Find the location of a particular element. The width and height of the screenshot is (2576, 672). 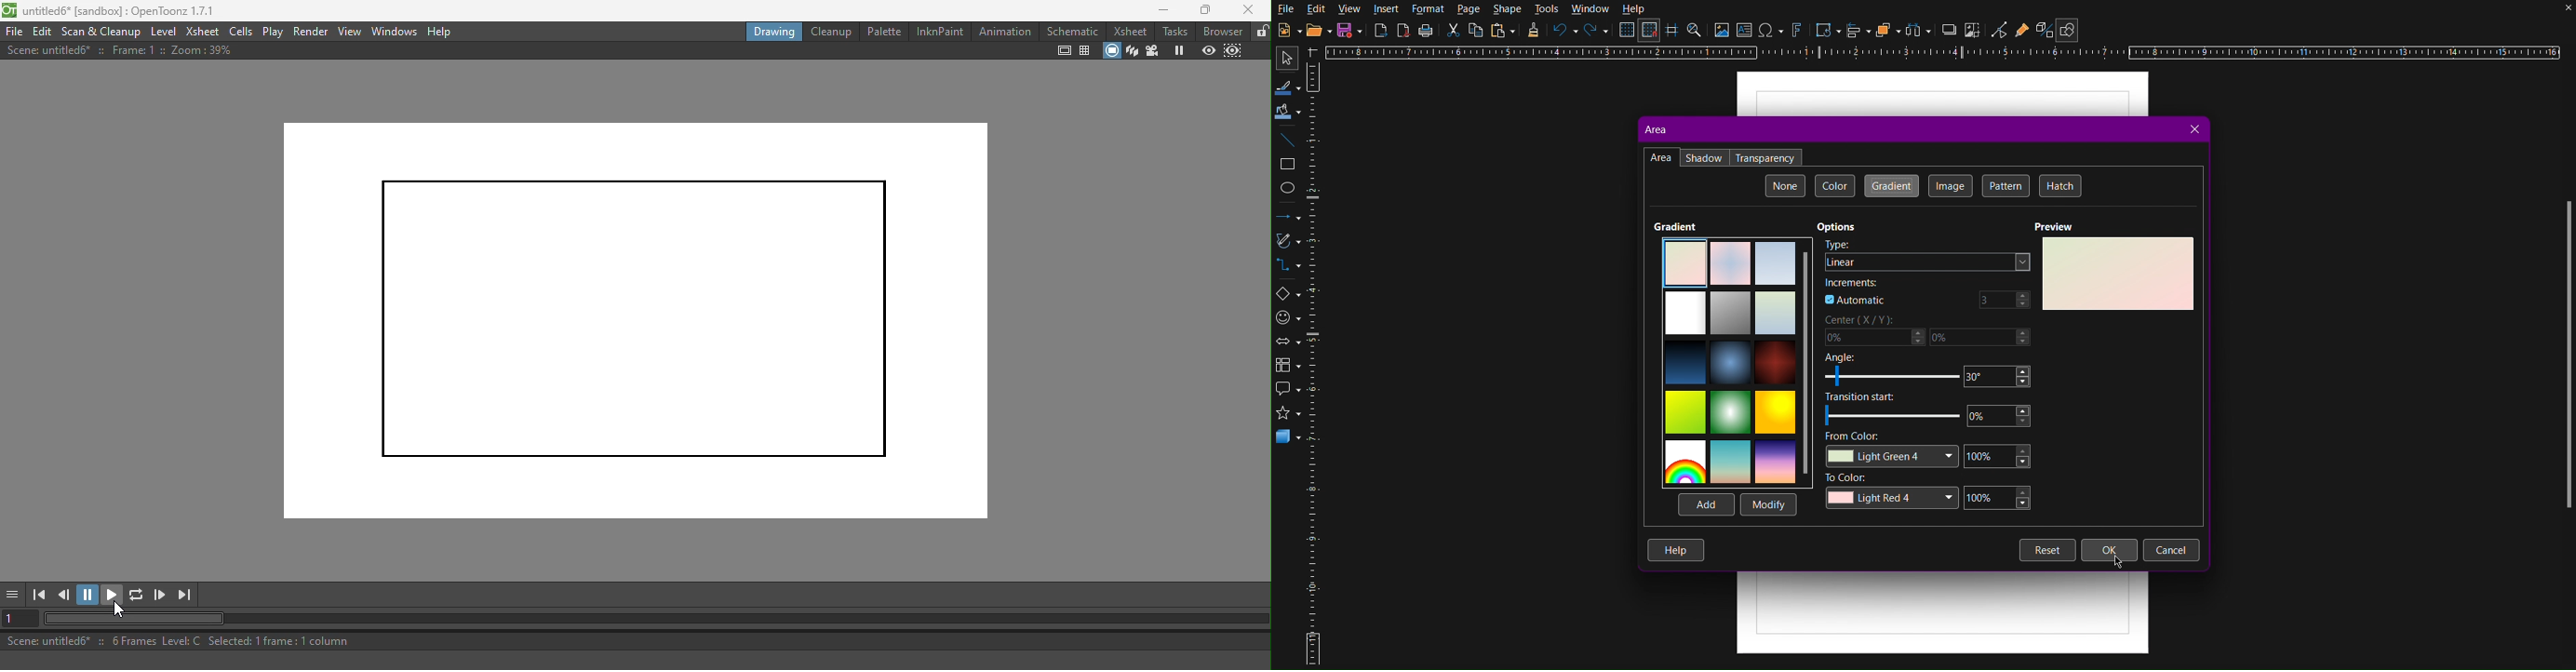

Show Draw Functions is located at coordinates (2070, 27).